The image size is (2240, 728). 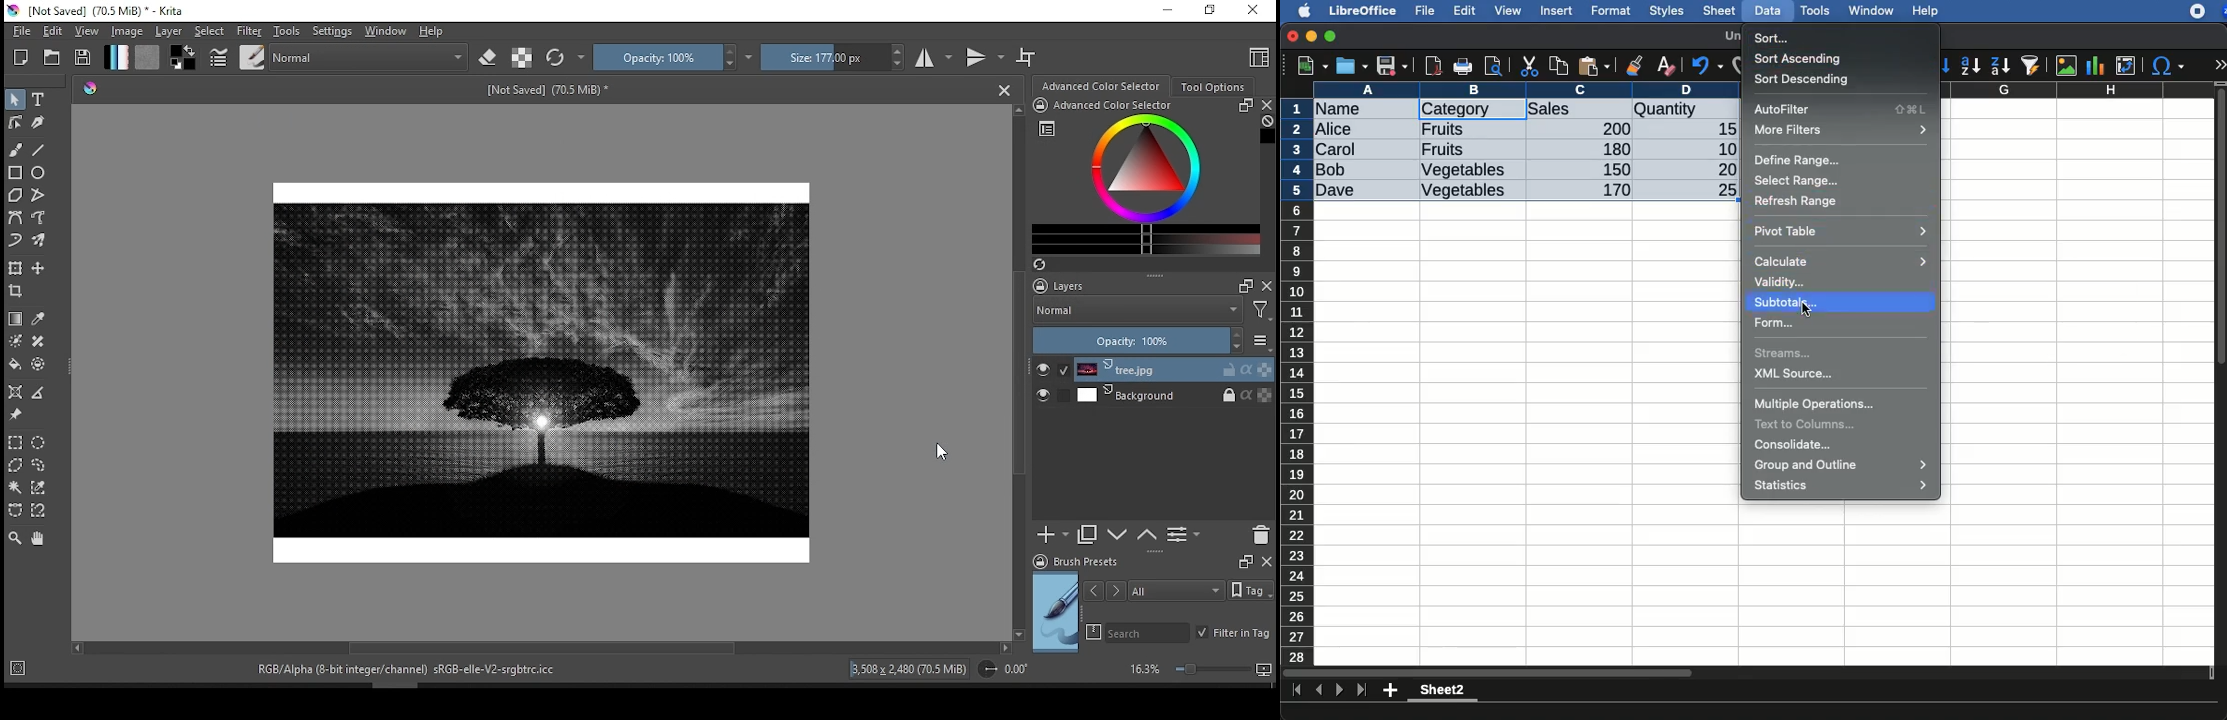 I want to click on 150, so click(x=1613, y=169).